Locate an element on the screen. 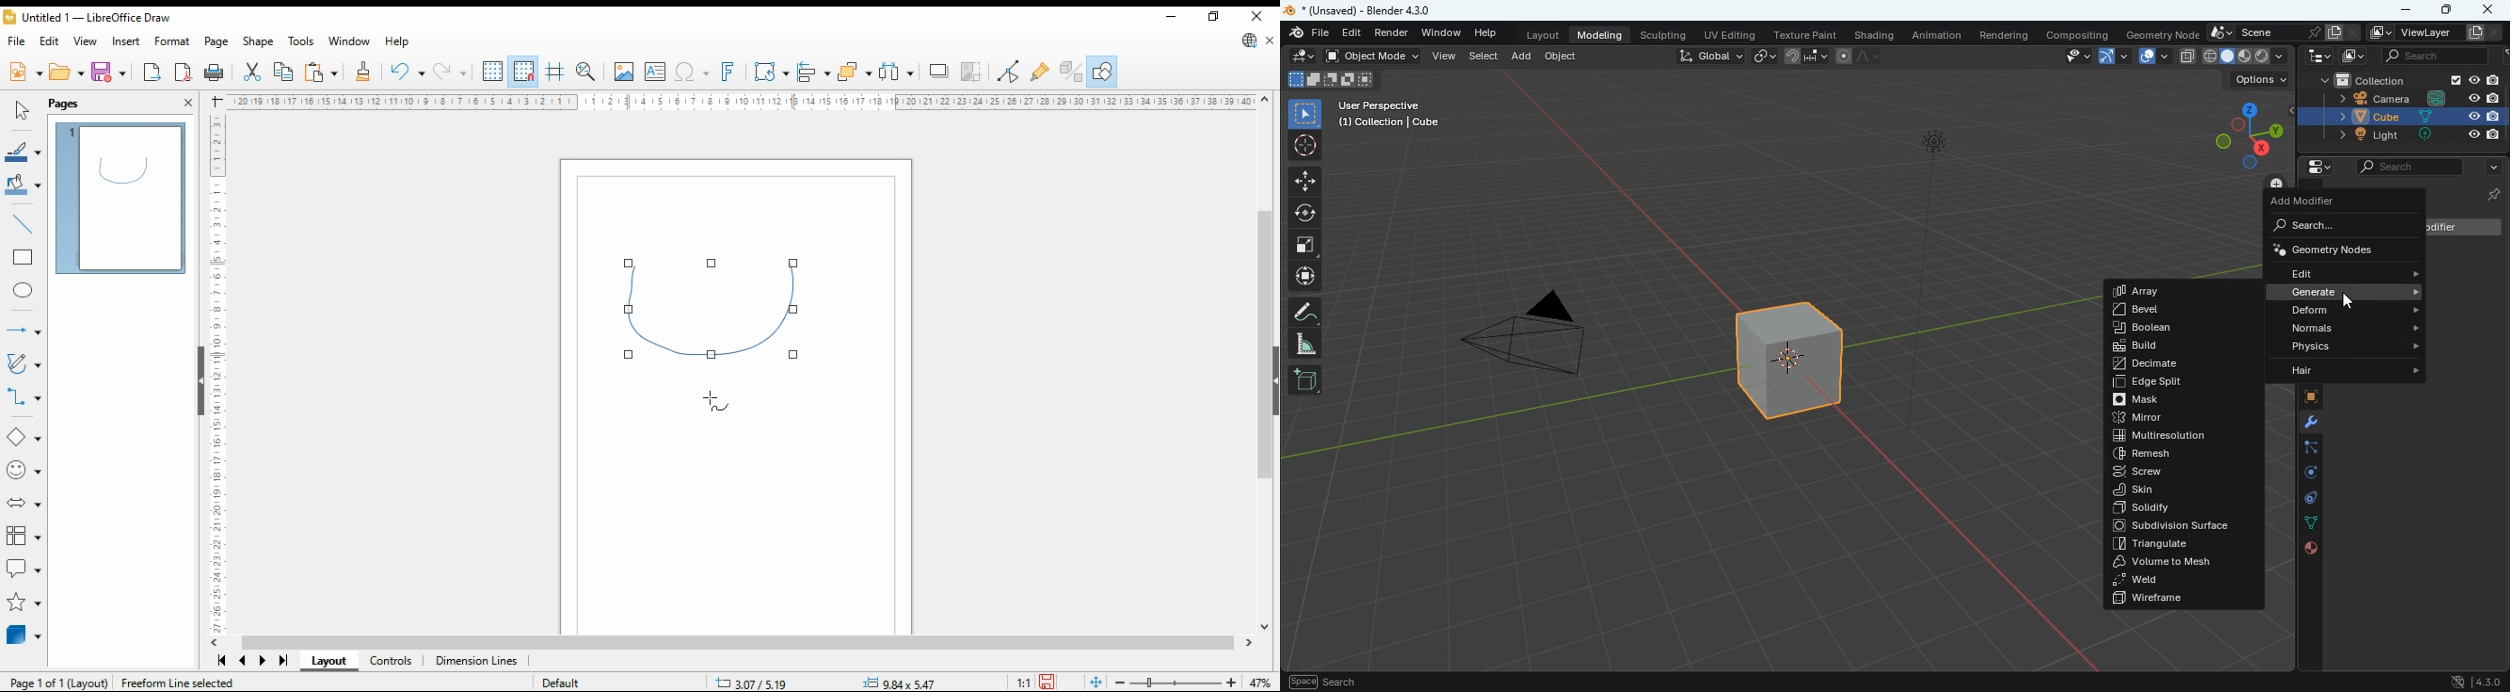  image is located at coordinates (2352, 57).